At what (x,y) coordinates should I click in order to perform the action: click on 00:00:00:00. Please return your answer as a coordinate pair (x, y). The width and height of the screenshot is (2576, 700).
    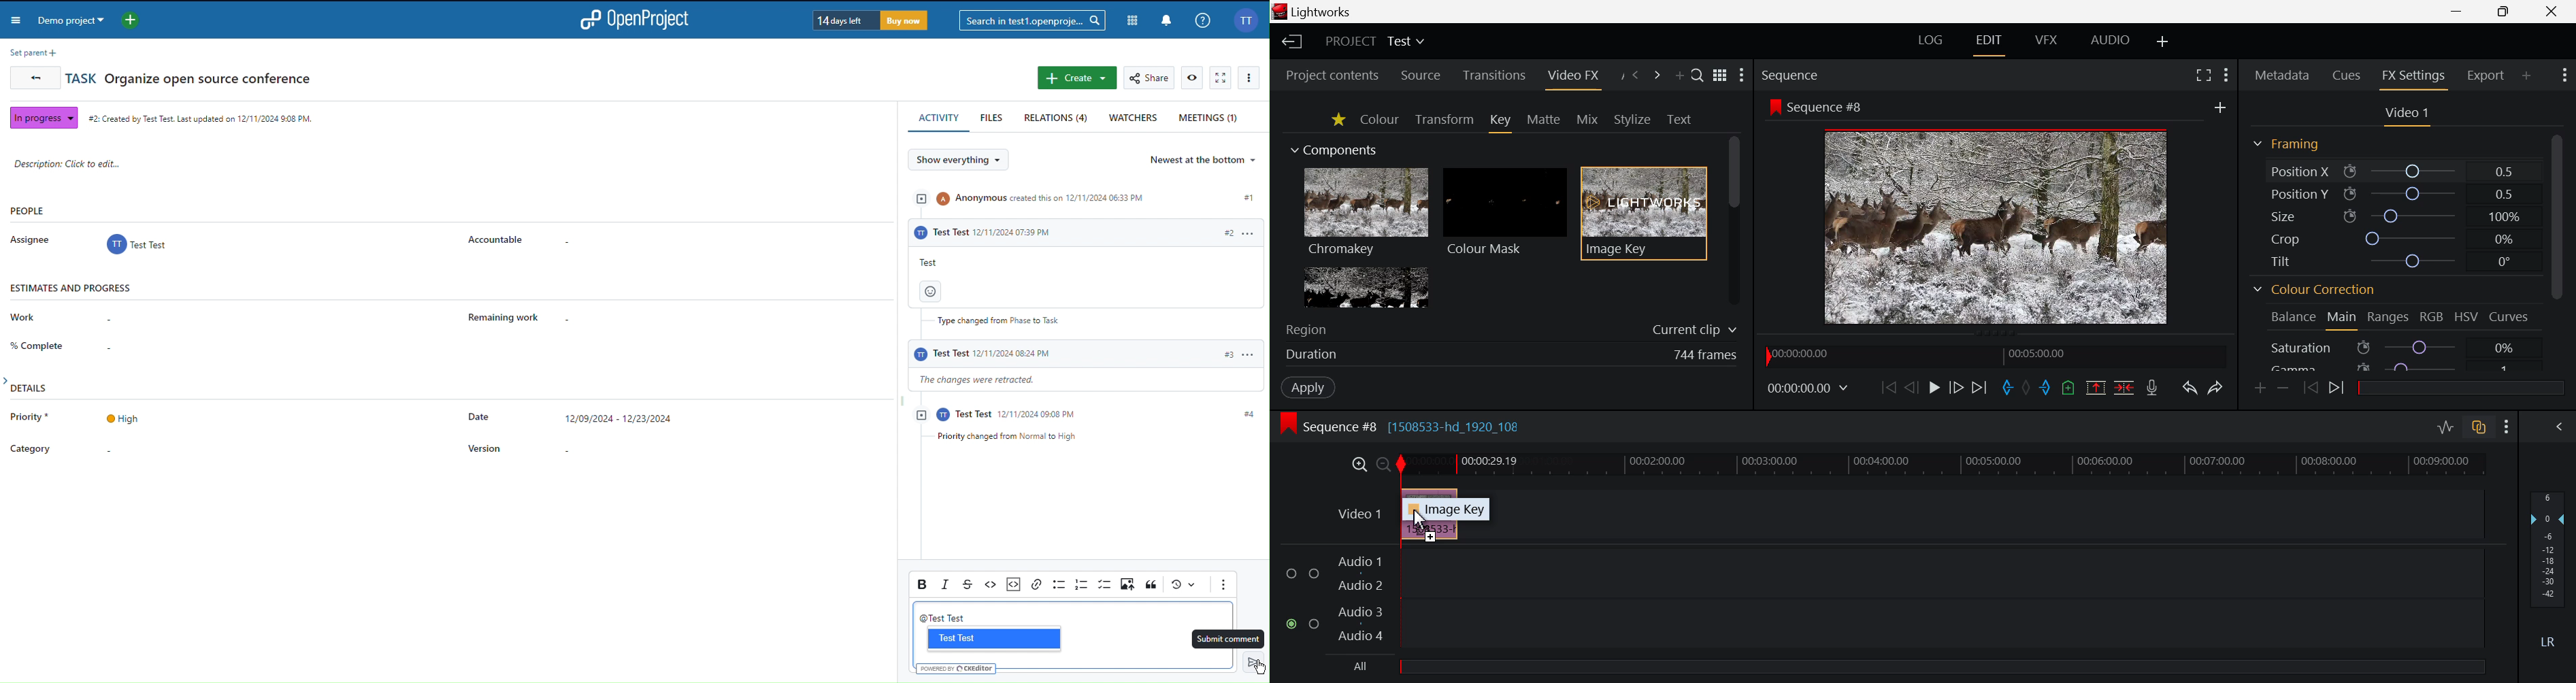
    Looking at the image, I should click on (1802, 354).